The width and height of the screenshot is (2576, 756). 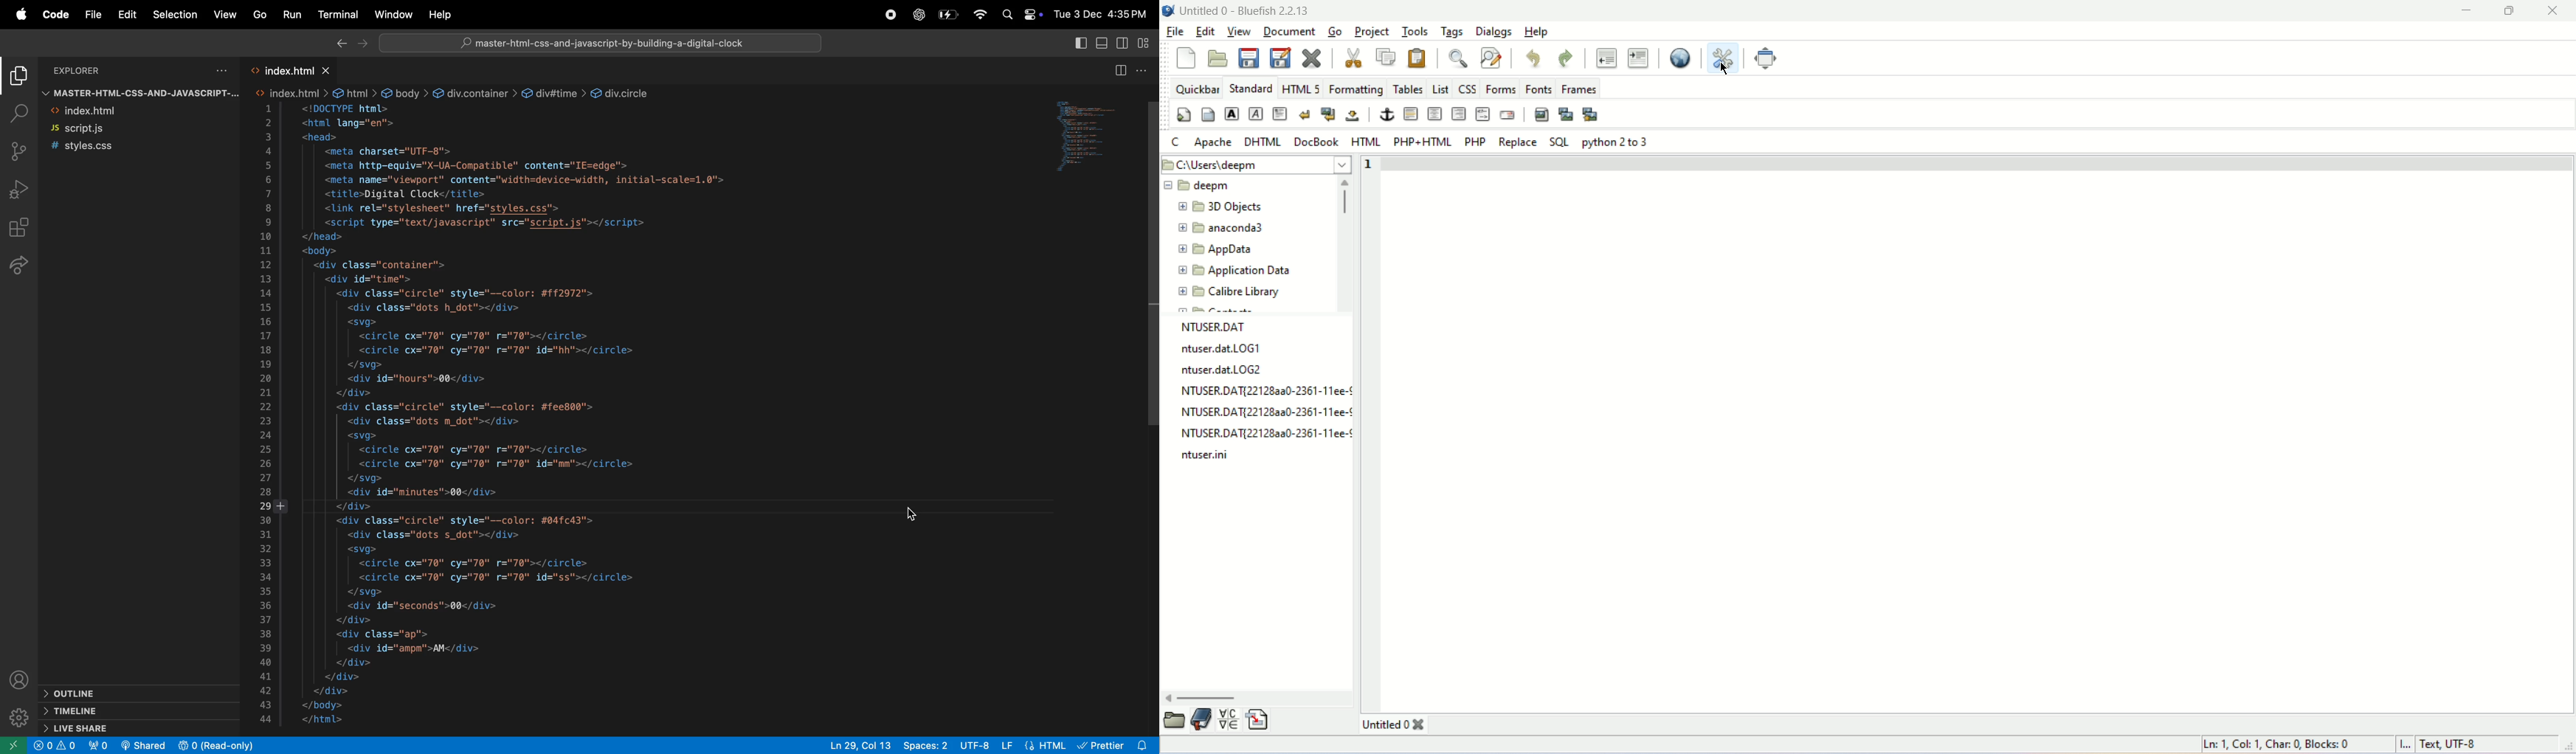 I want to click on insert thumbnail, so click(x=1564, y=114).